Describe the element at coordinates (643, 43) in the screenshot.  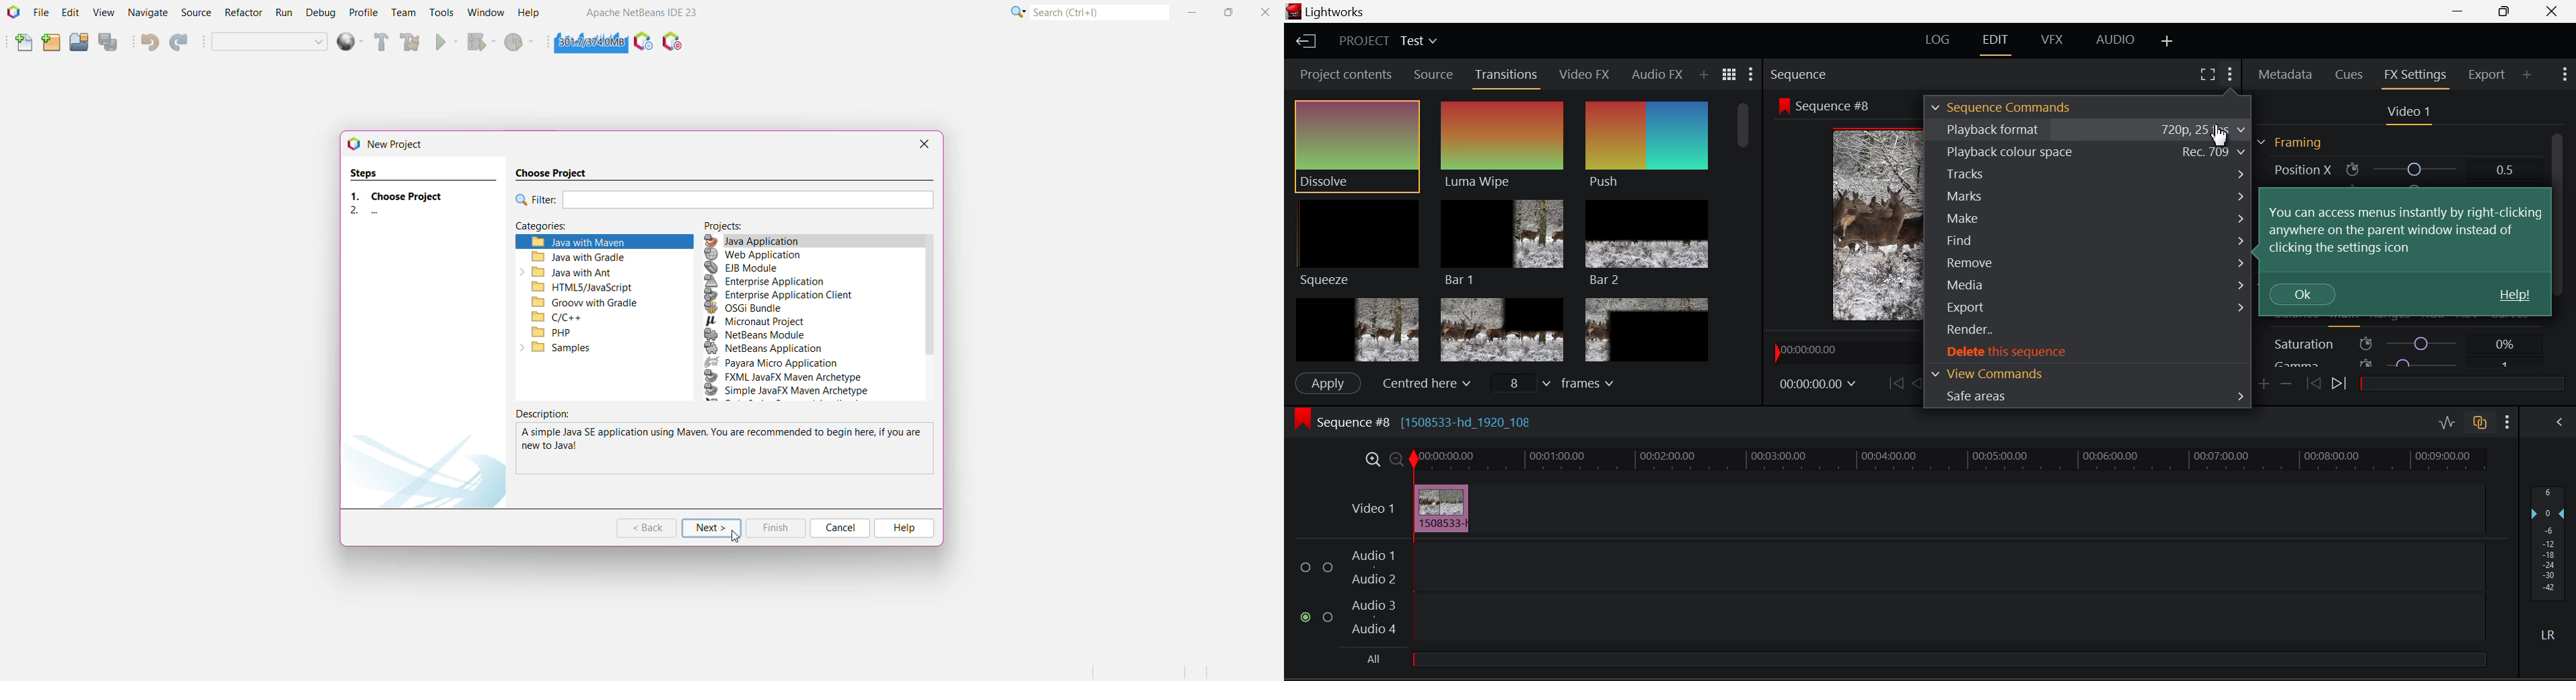
I see `Profile the IDE` at that location.